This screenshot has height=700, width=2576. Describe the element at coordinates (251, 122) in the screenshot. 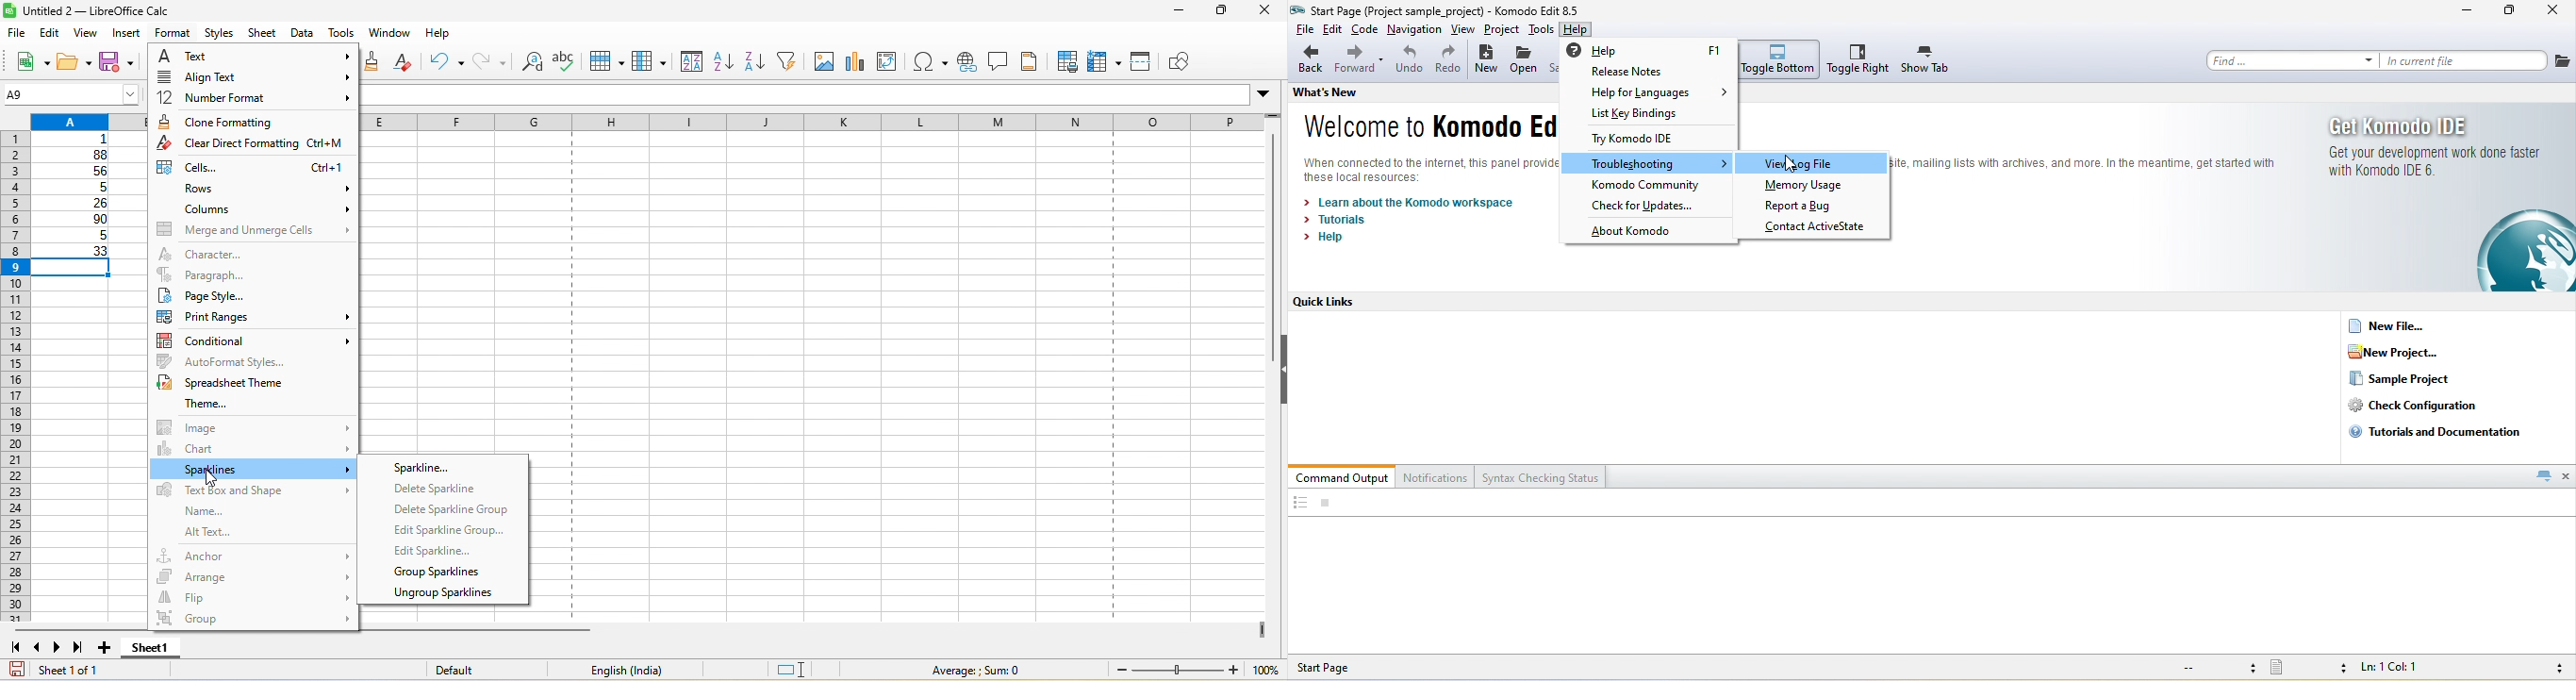

I see `clone formatting` at that location.